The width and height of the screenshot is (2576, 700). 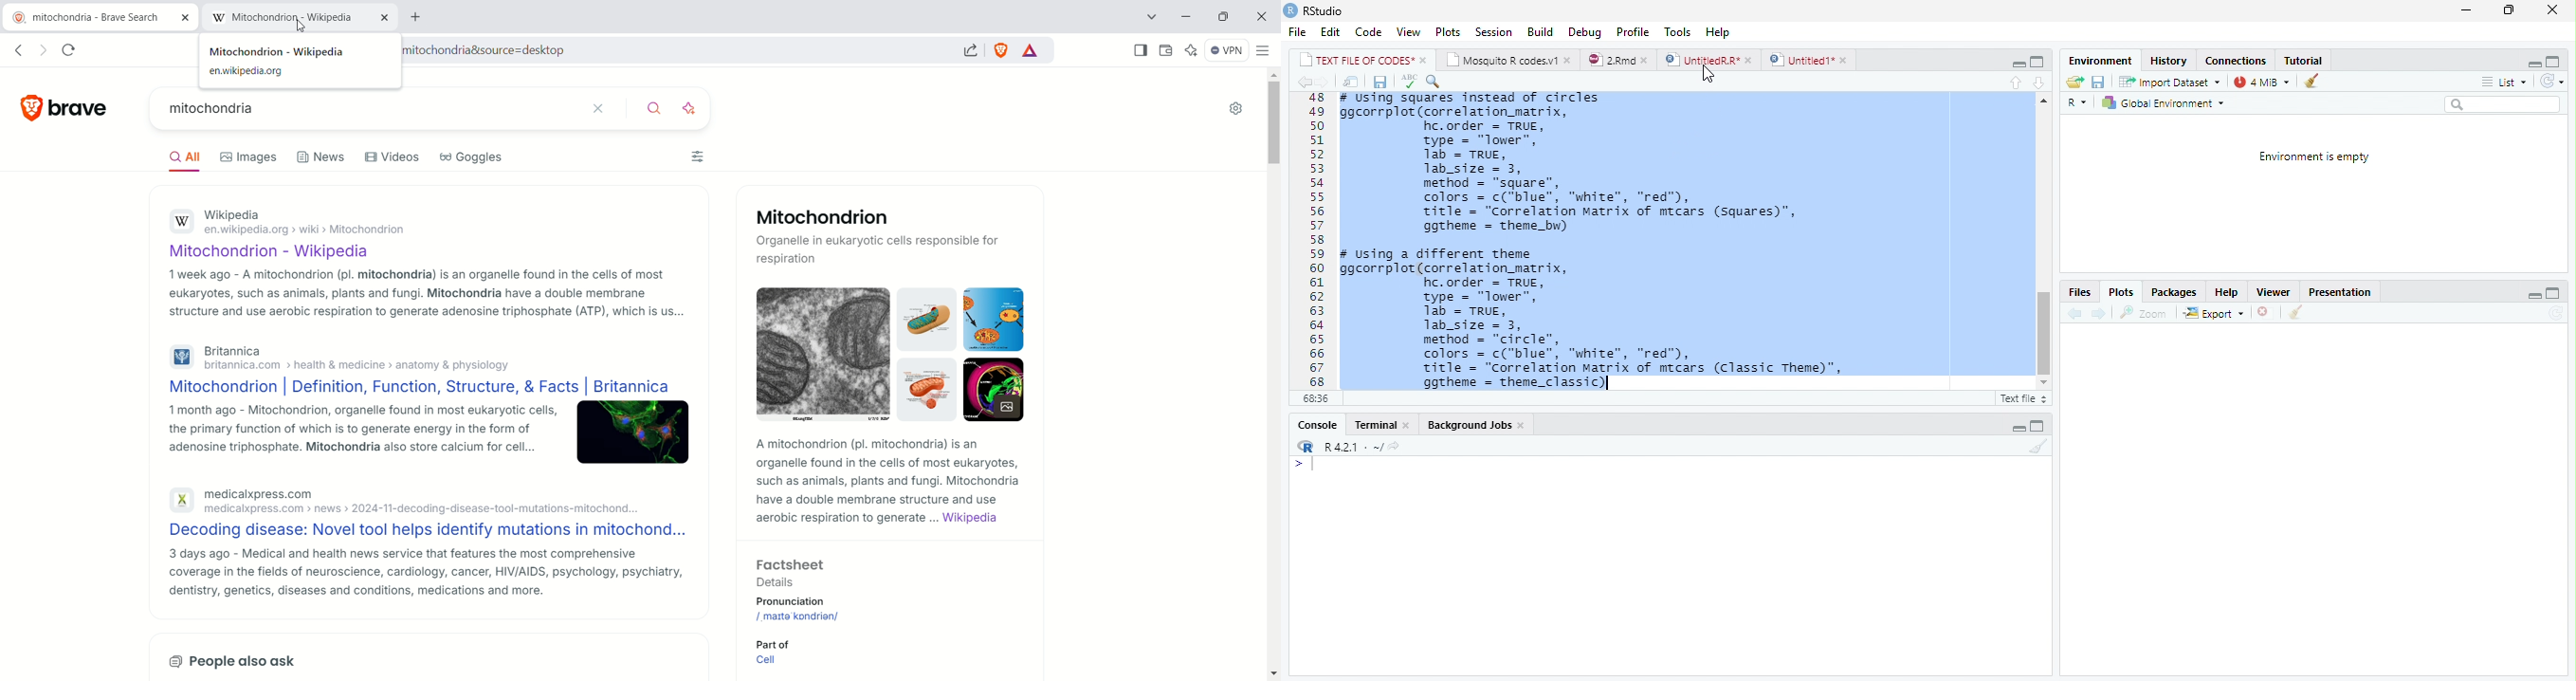 What do you see at coordinates (1225, 15) in the screenshot?
I see `maximise` at bounding box center [1225, 15].